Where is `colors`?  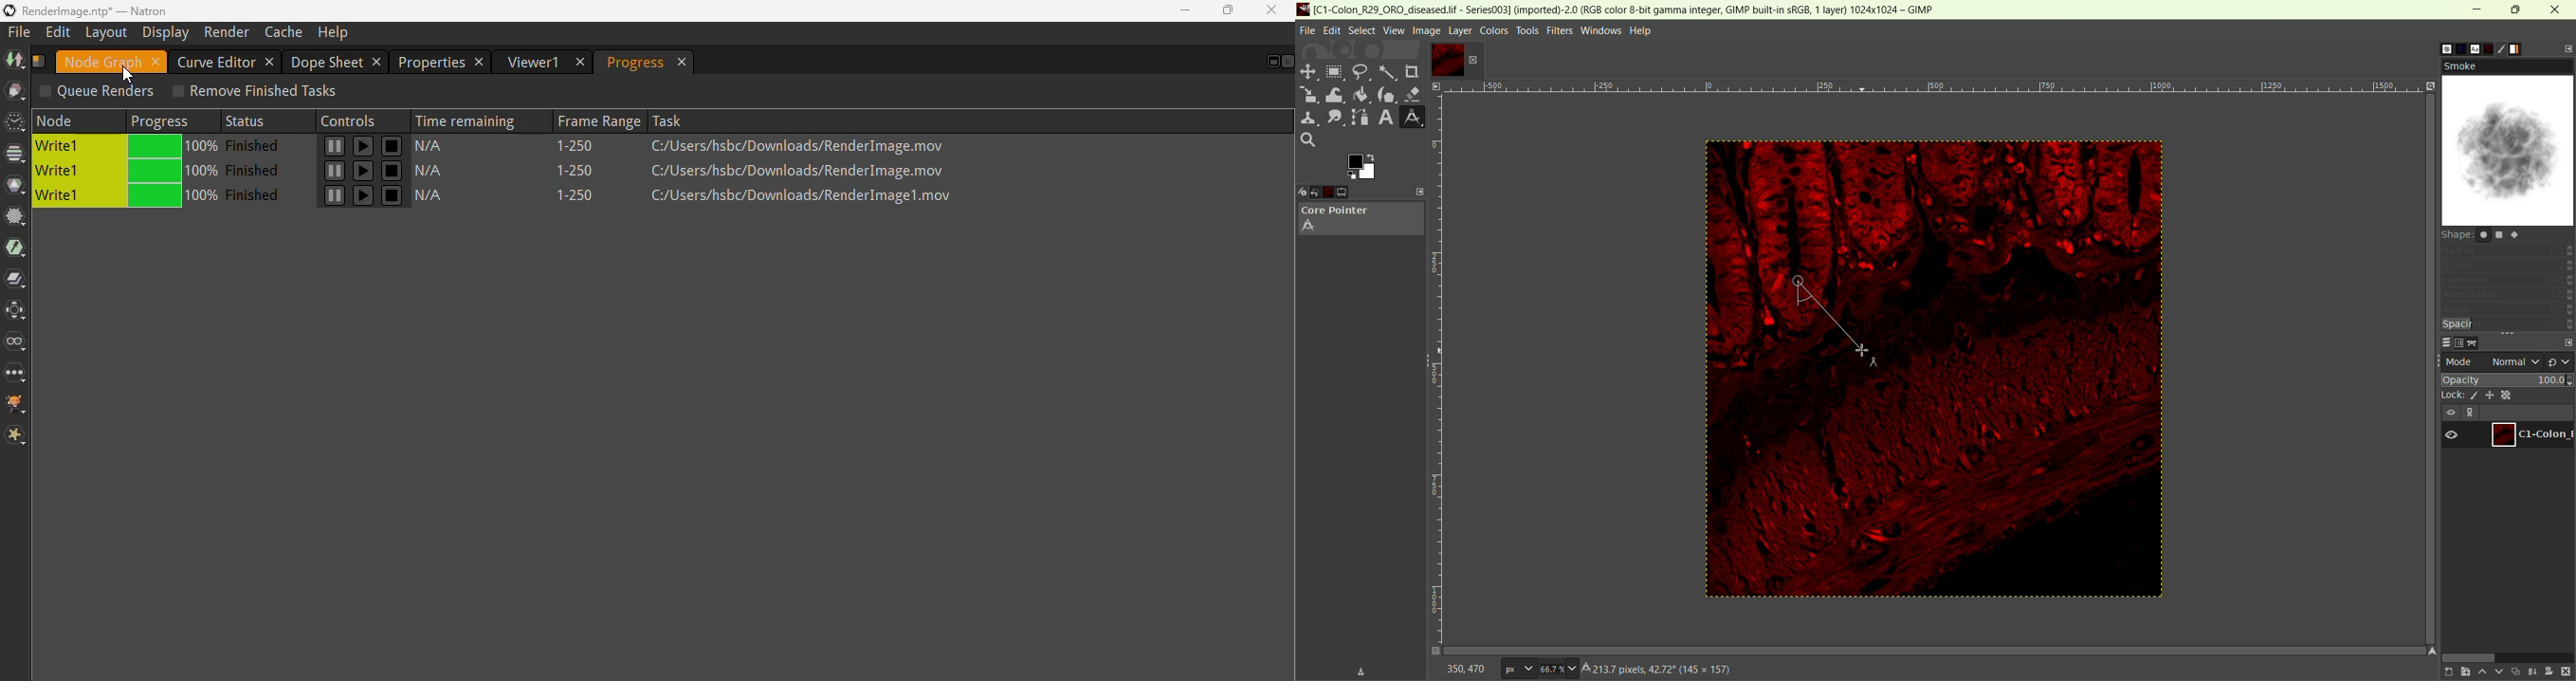 colors is located at coordinates (1495, 31).